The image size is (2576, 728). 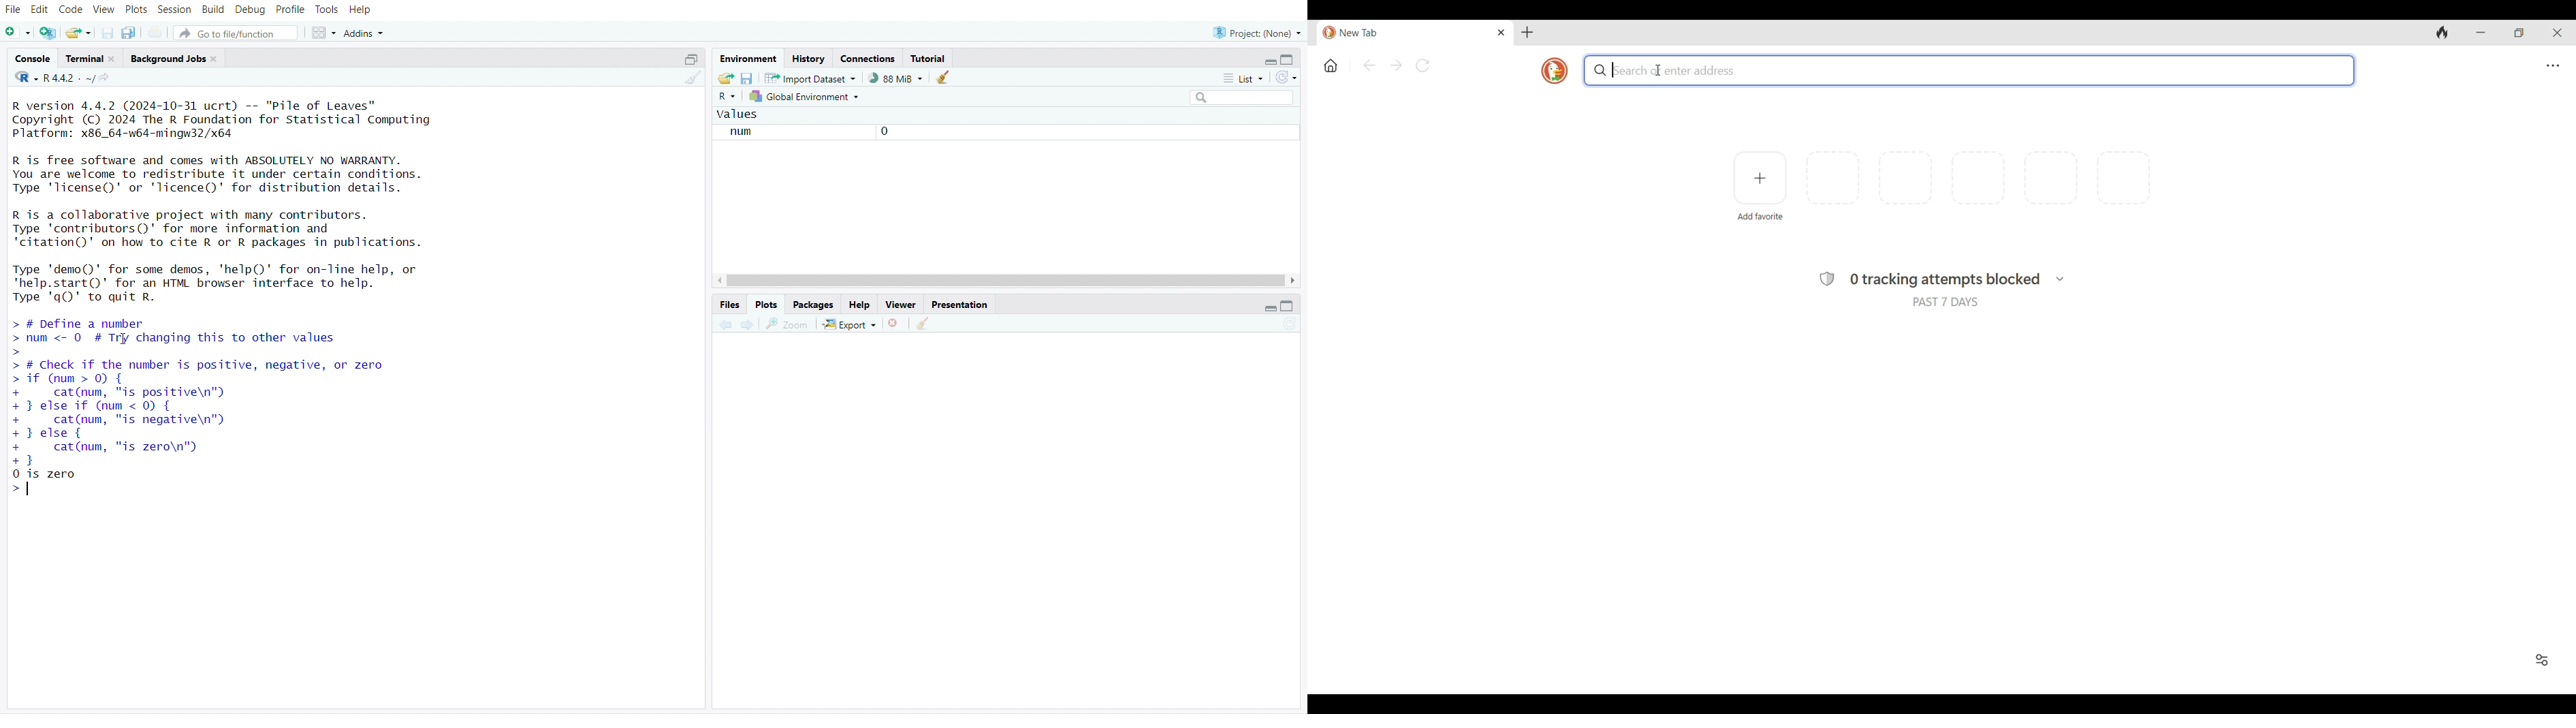 What do you see at coordinates (929, 58) in the screenshot?
I see `tutorial` at bounding box center [929, 58].